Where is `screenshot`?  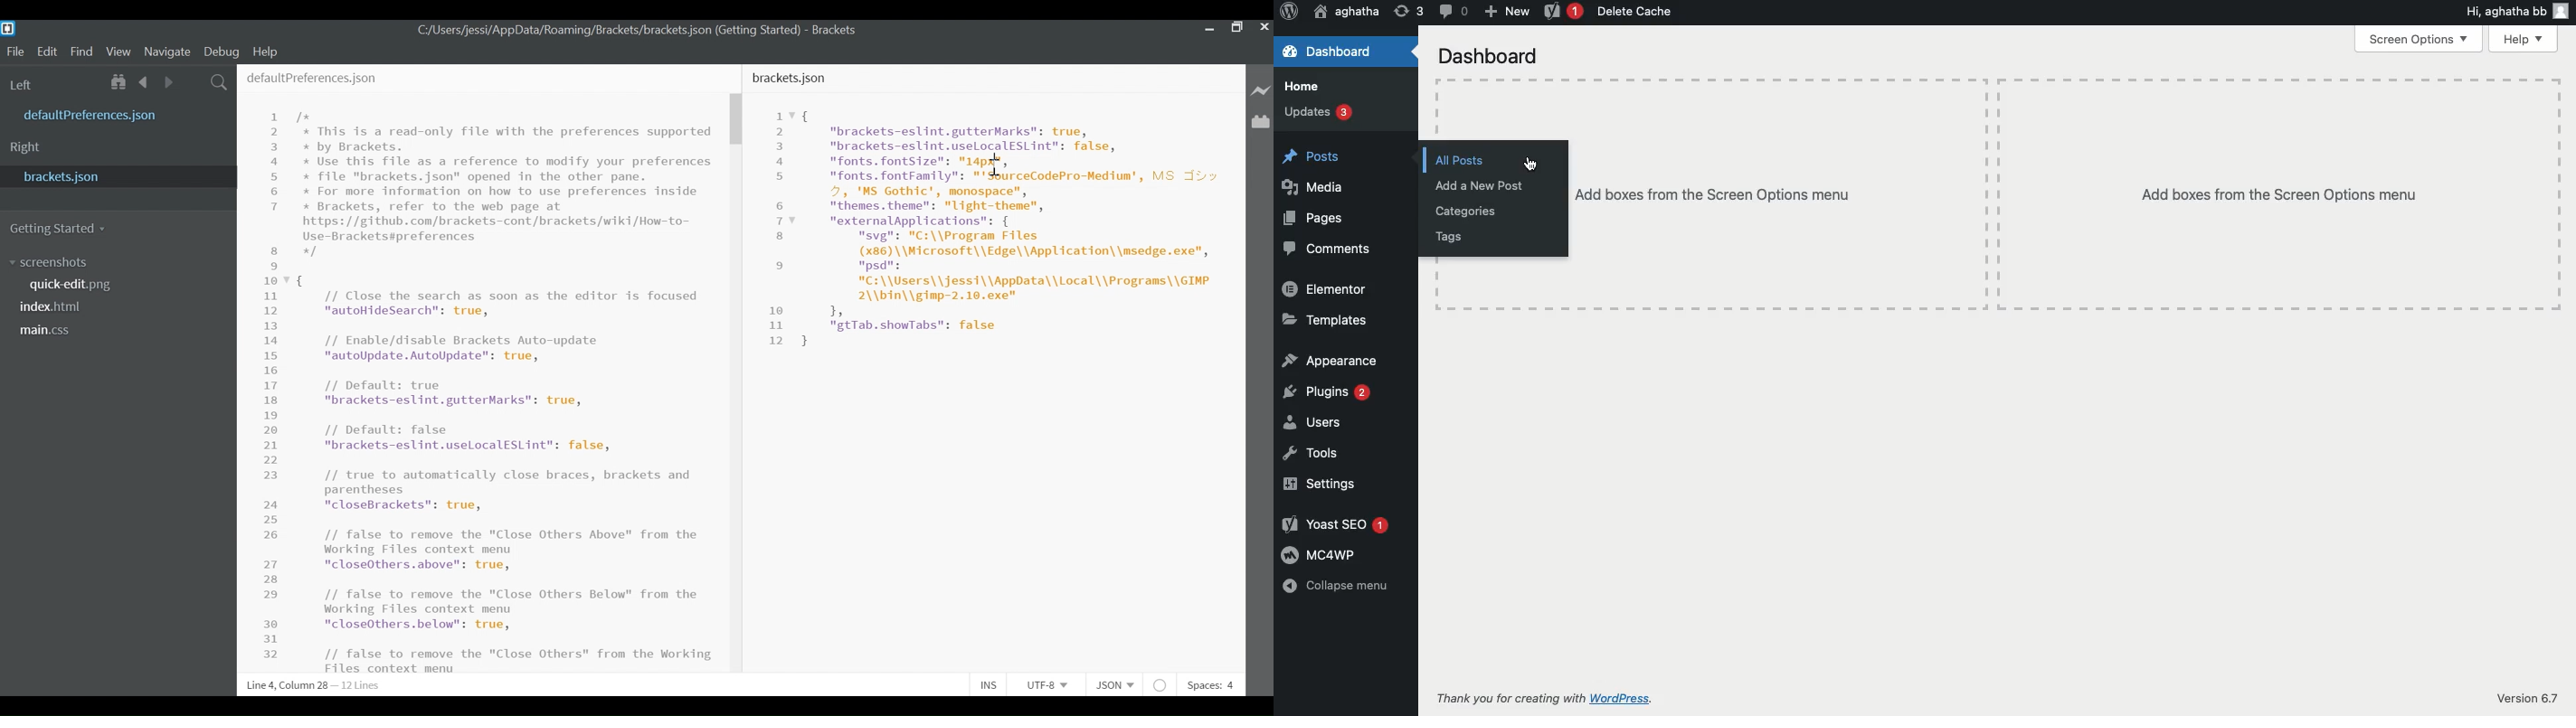 screenshot is located at coordinates (66, 263).